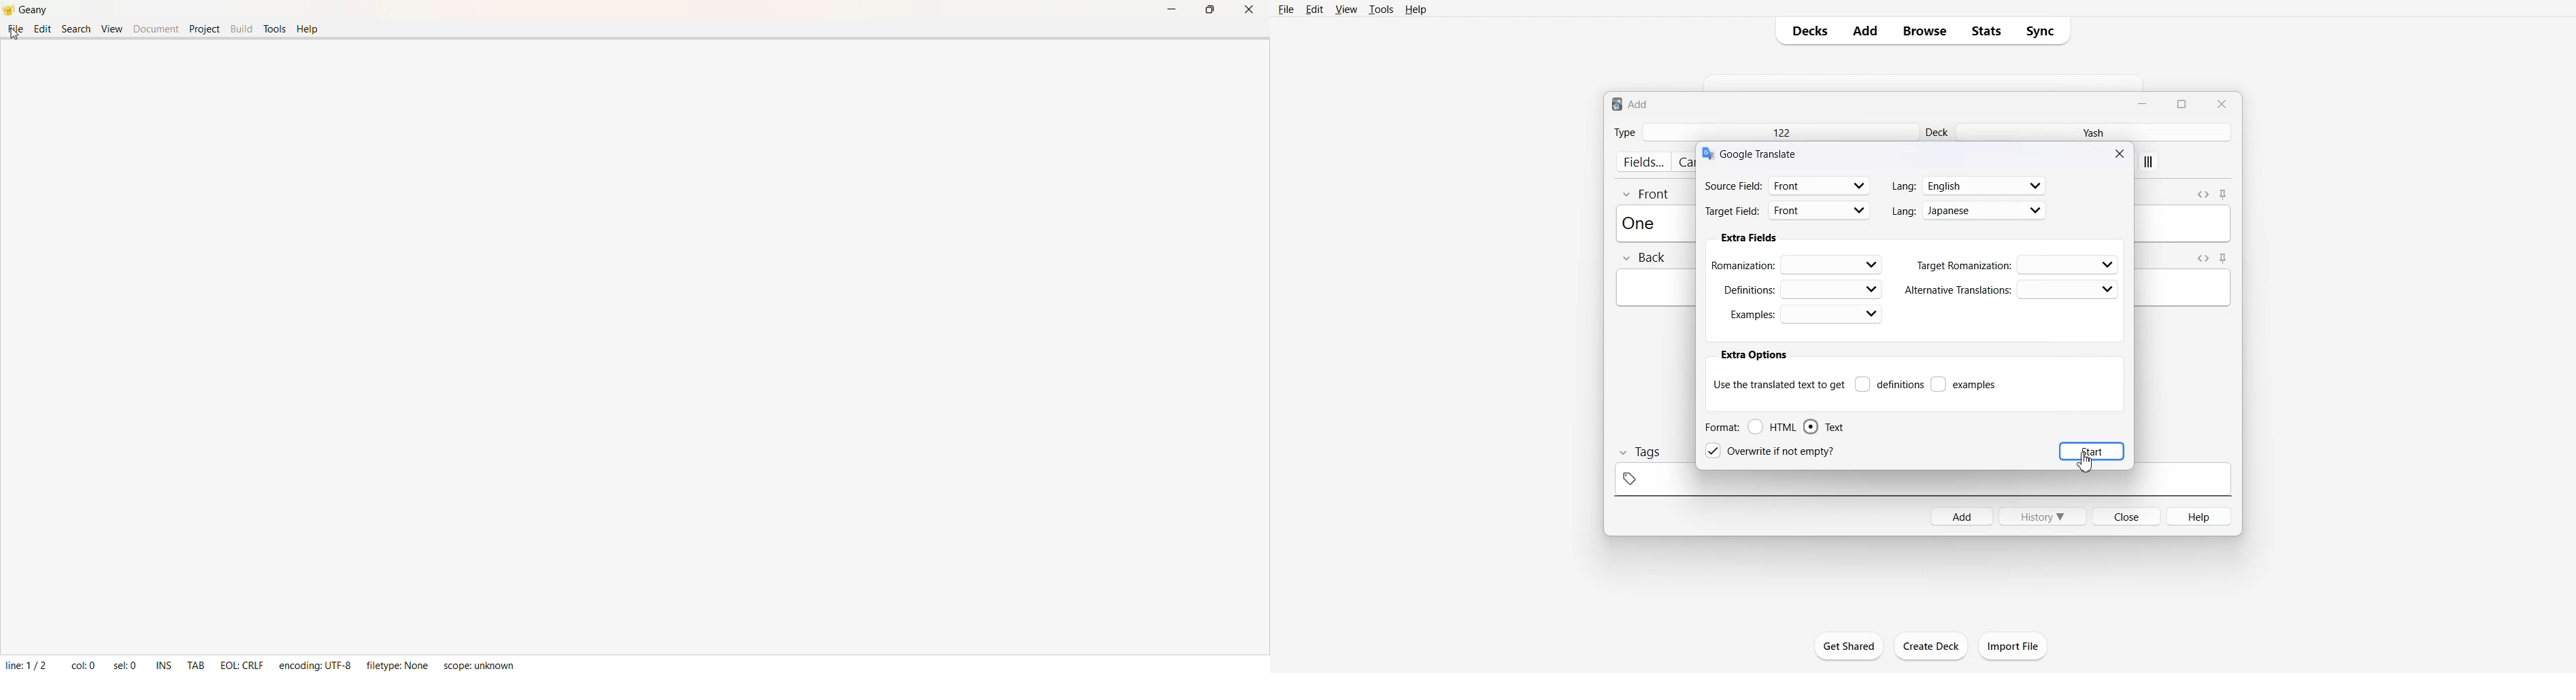 This screenshot has height=700, width=2576. What do you see at coordinates (1643, 258) in the screenshot?
I see `Back` at bounding box center [1643, 258].